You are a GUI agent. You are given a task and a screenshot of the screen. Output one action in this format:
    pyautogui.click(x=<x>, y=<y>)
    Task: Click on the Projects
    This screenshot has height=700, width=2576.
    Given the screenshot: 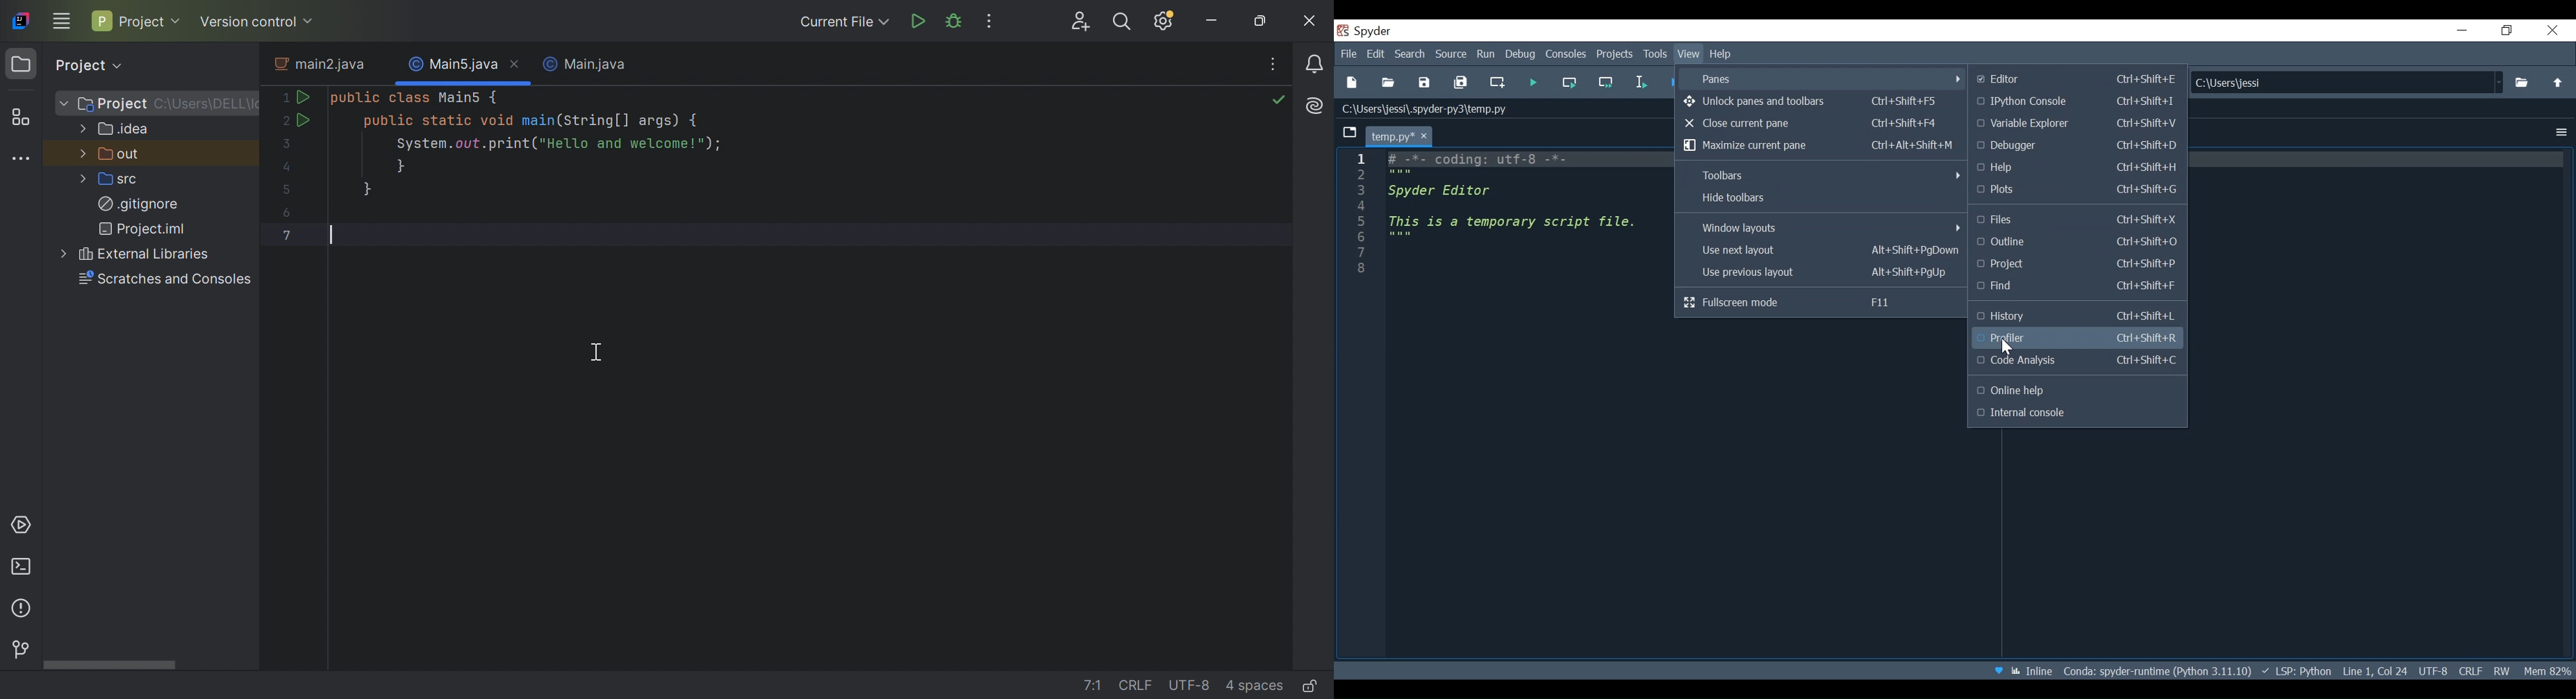 What is the action you would take?
    pyautogui.click(x=1616, y=55)
    